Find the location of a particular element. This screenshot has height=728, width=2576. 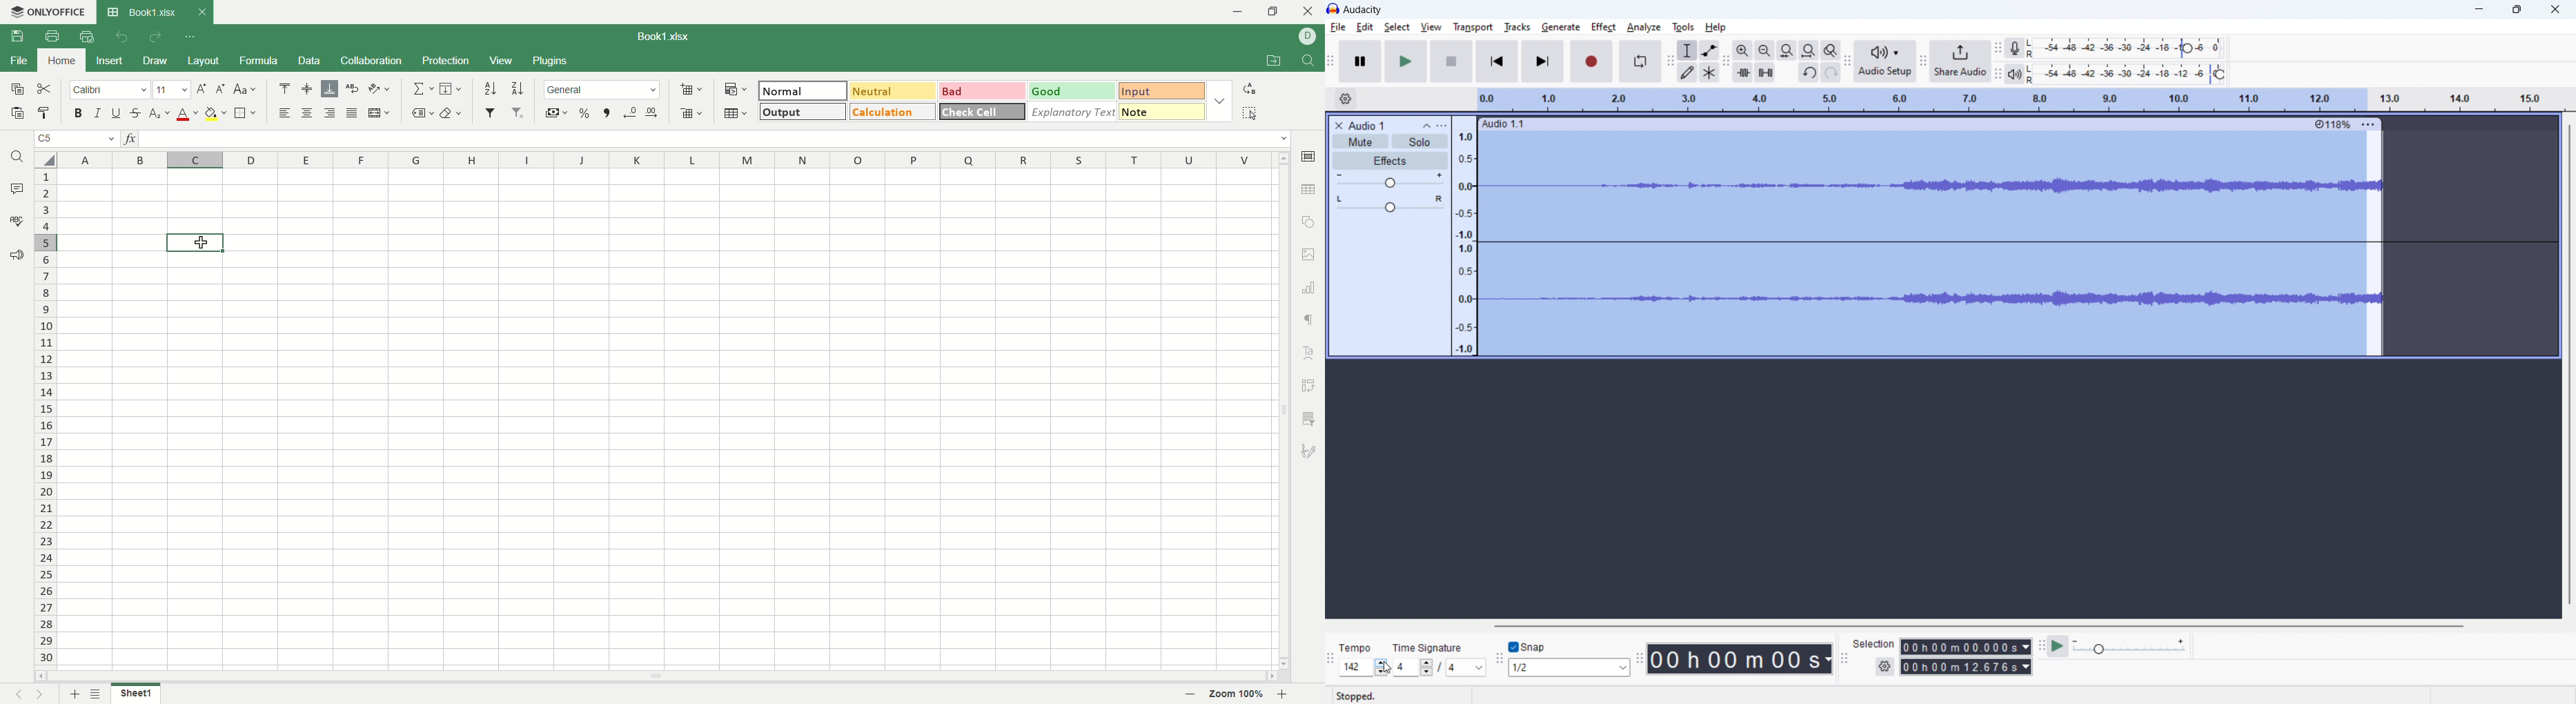

home is located at coordinates (63, 60).